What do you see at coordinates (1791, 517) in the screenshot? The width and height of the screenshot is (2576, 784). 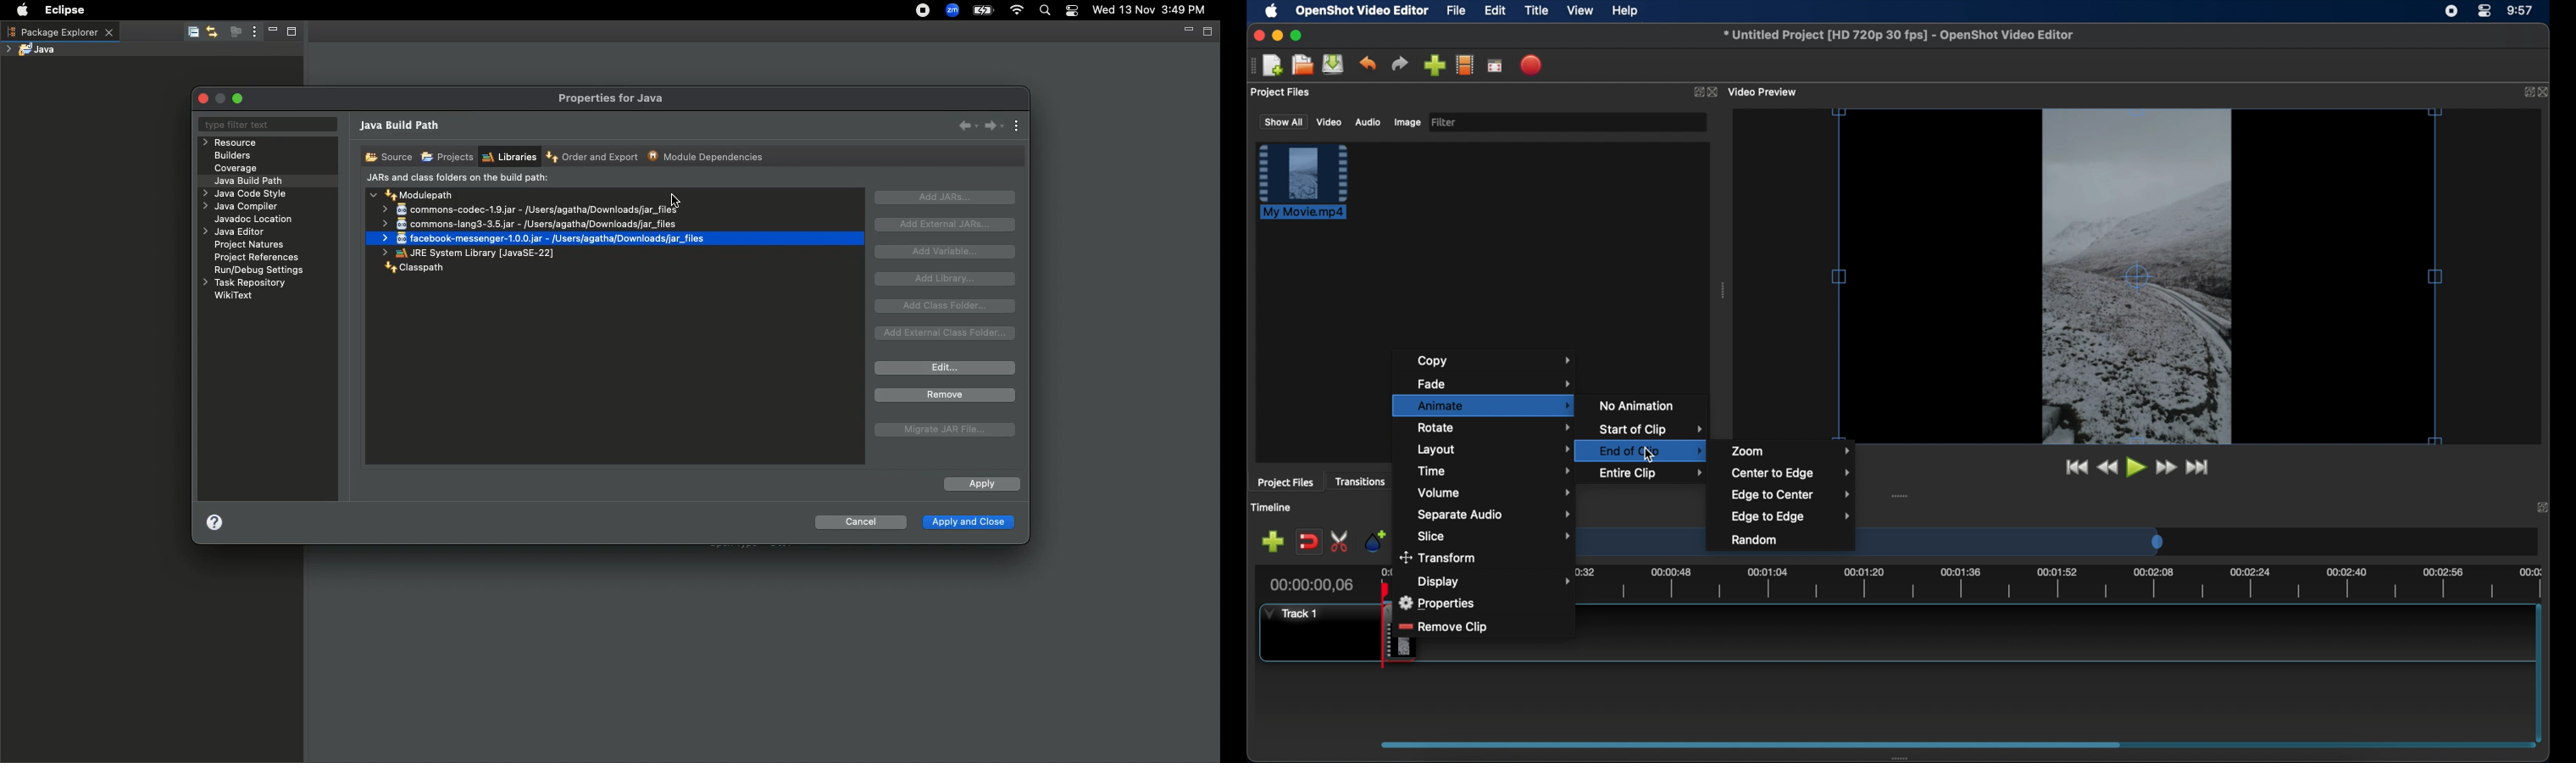 I see `edge to edge menu` at bounding box center [1791, 517].